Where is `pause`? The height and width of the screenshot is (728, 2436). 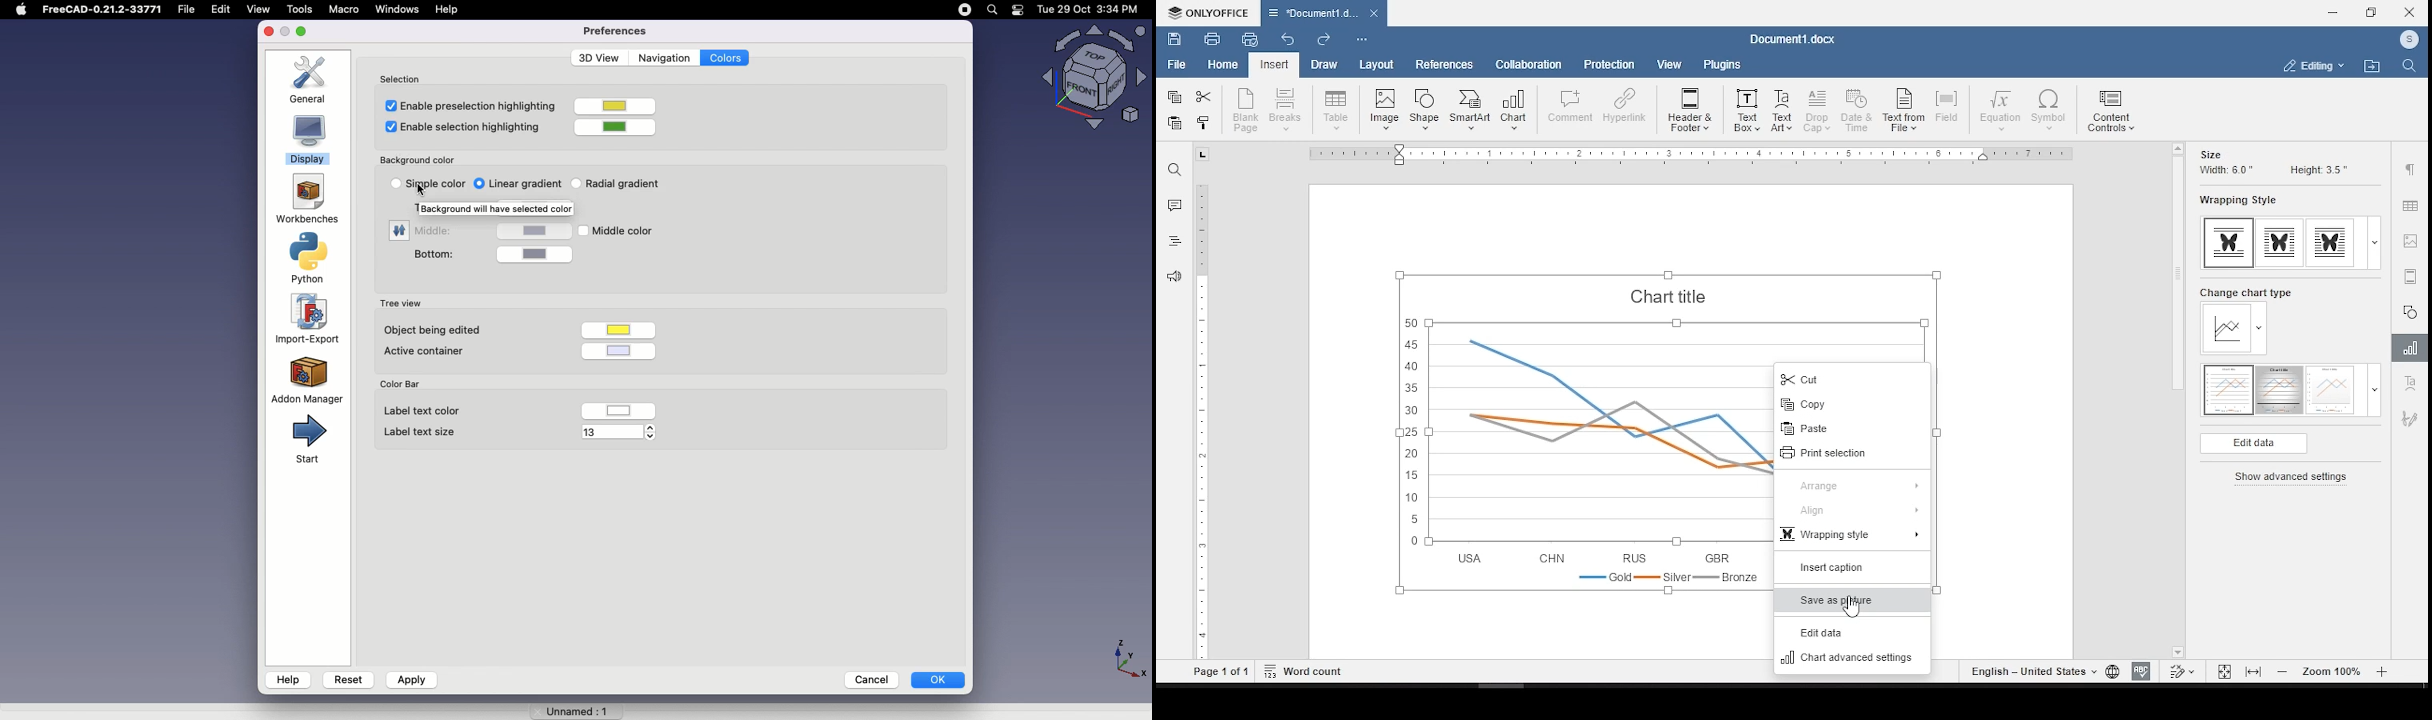 pause is located at coordinates (965, 10).